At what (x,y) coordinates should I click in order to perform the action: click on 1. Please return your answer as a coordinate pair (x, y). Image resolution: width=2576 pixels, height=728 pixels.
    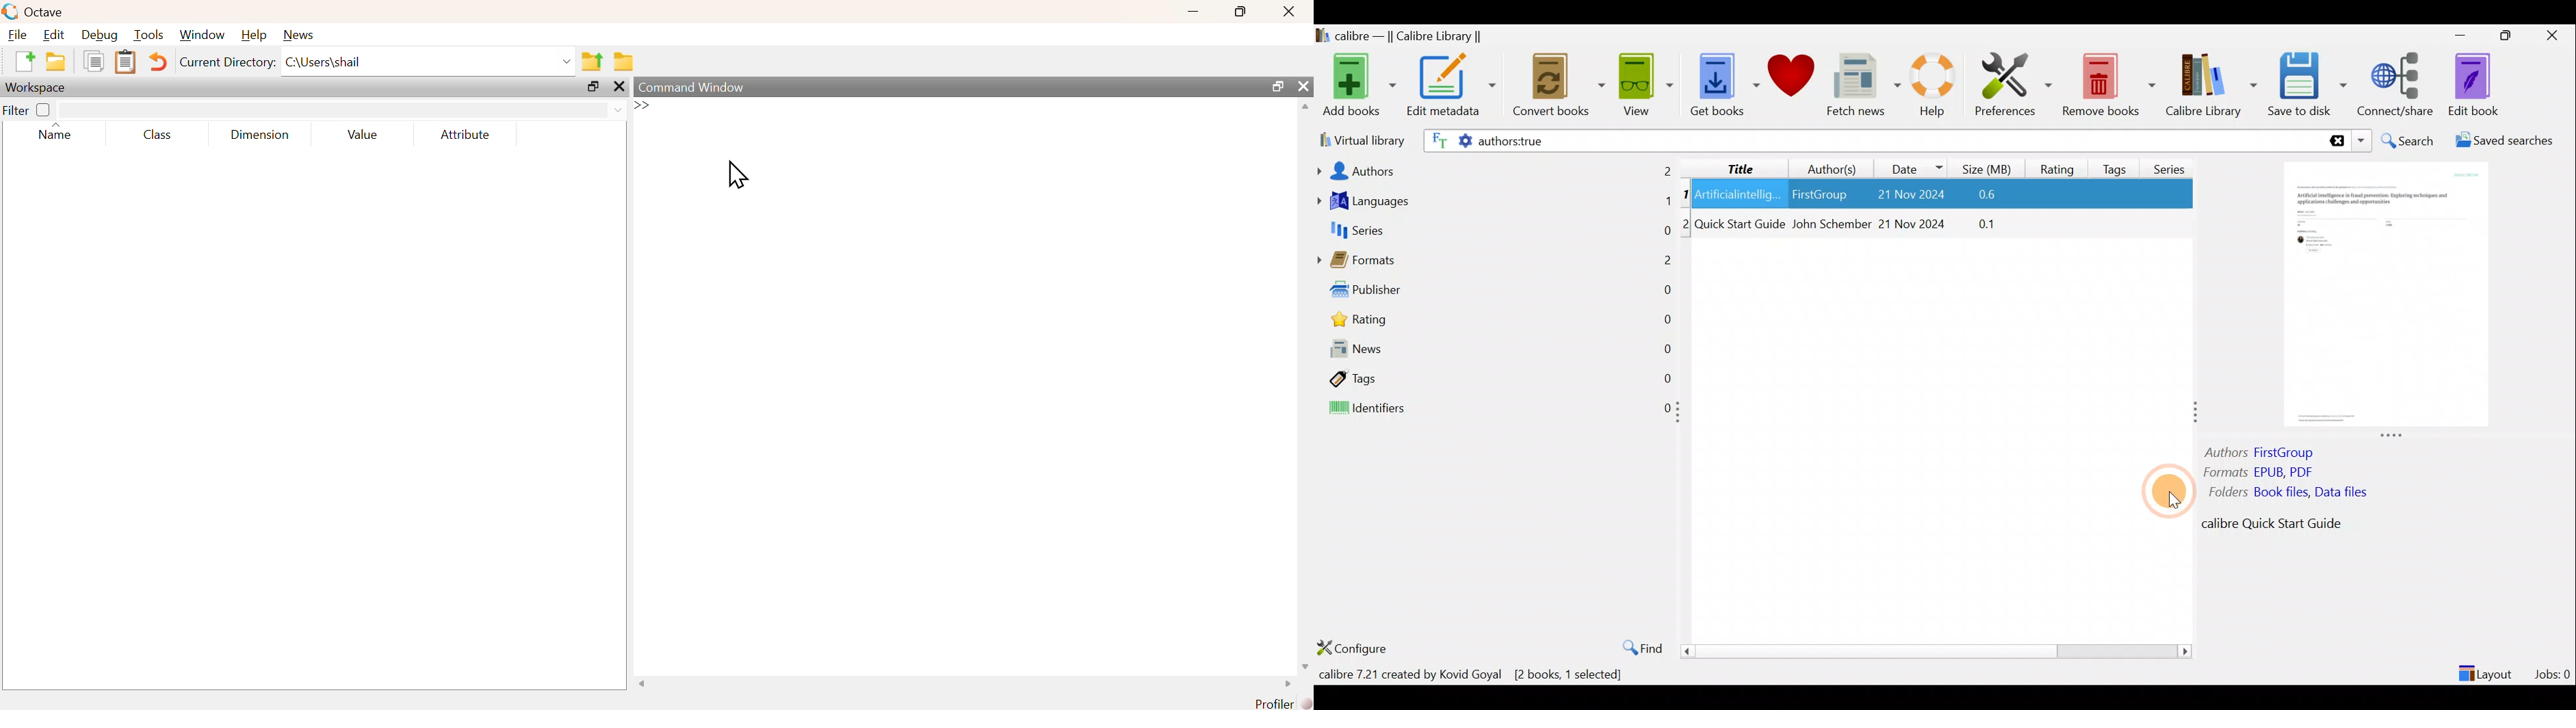
    Looking at the image, I should click on (1686, 195).